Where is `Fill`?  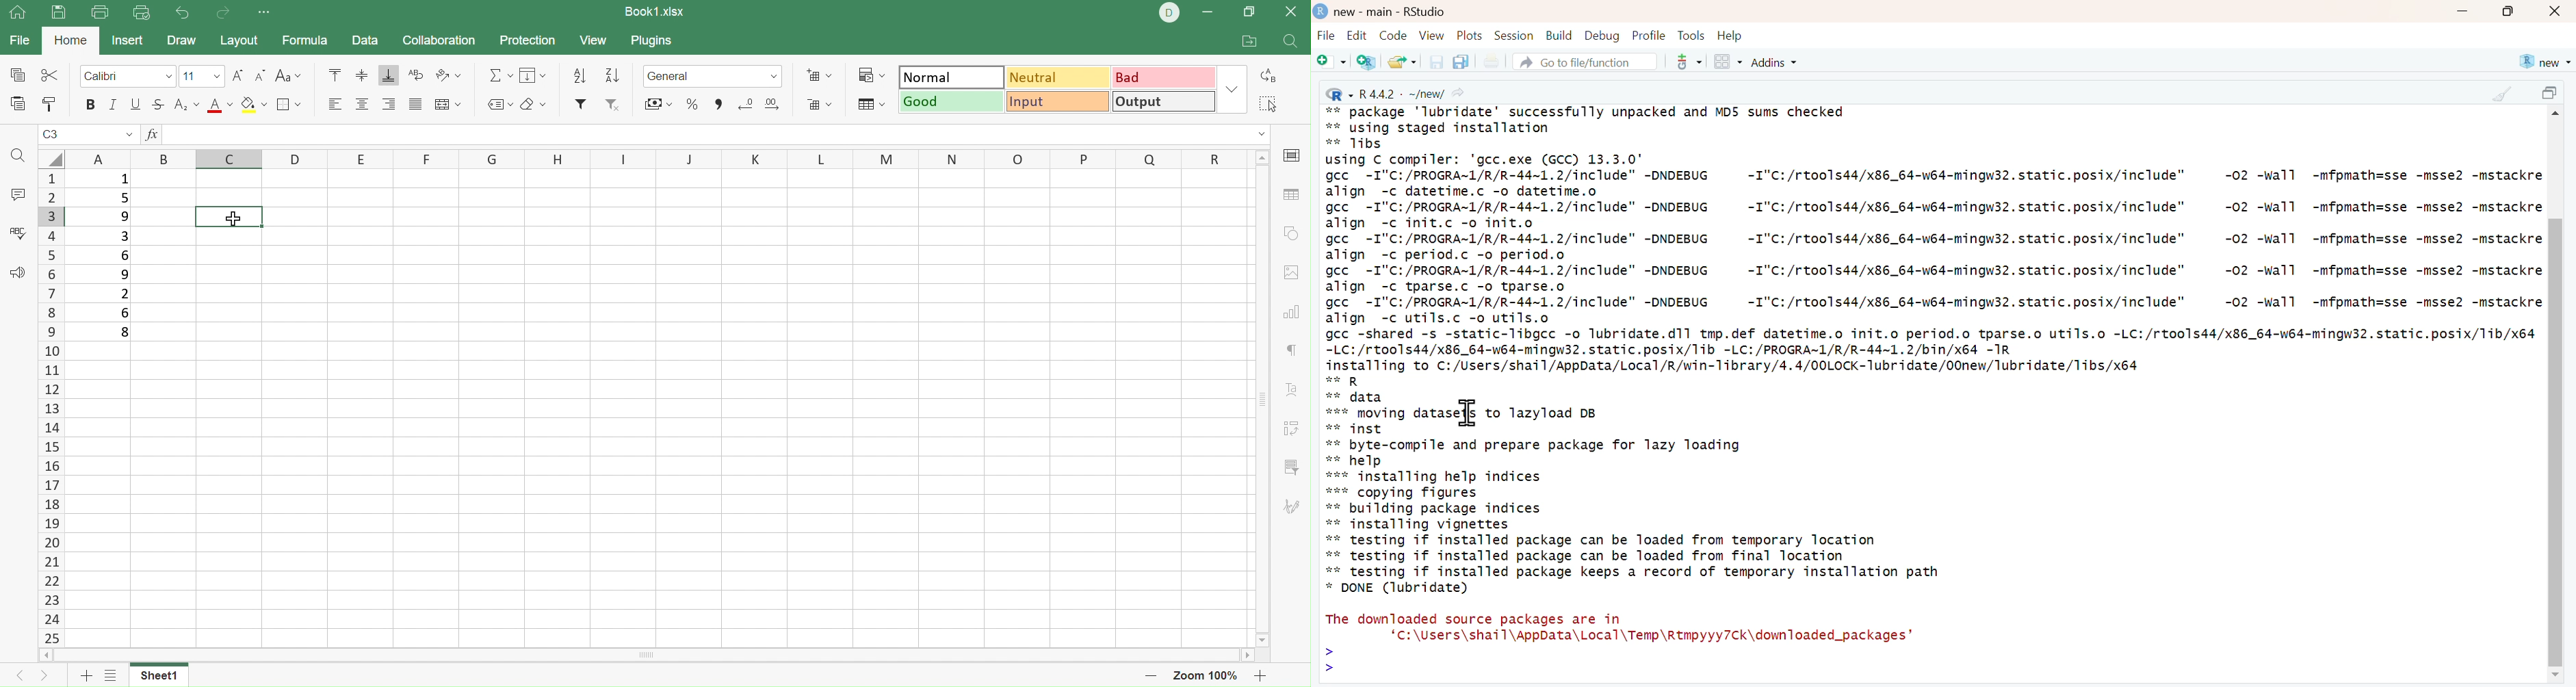 Fill is located at coordinates (533, 75).